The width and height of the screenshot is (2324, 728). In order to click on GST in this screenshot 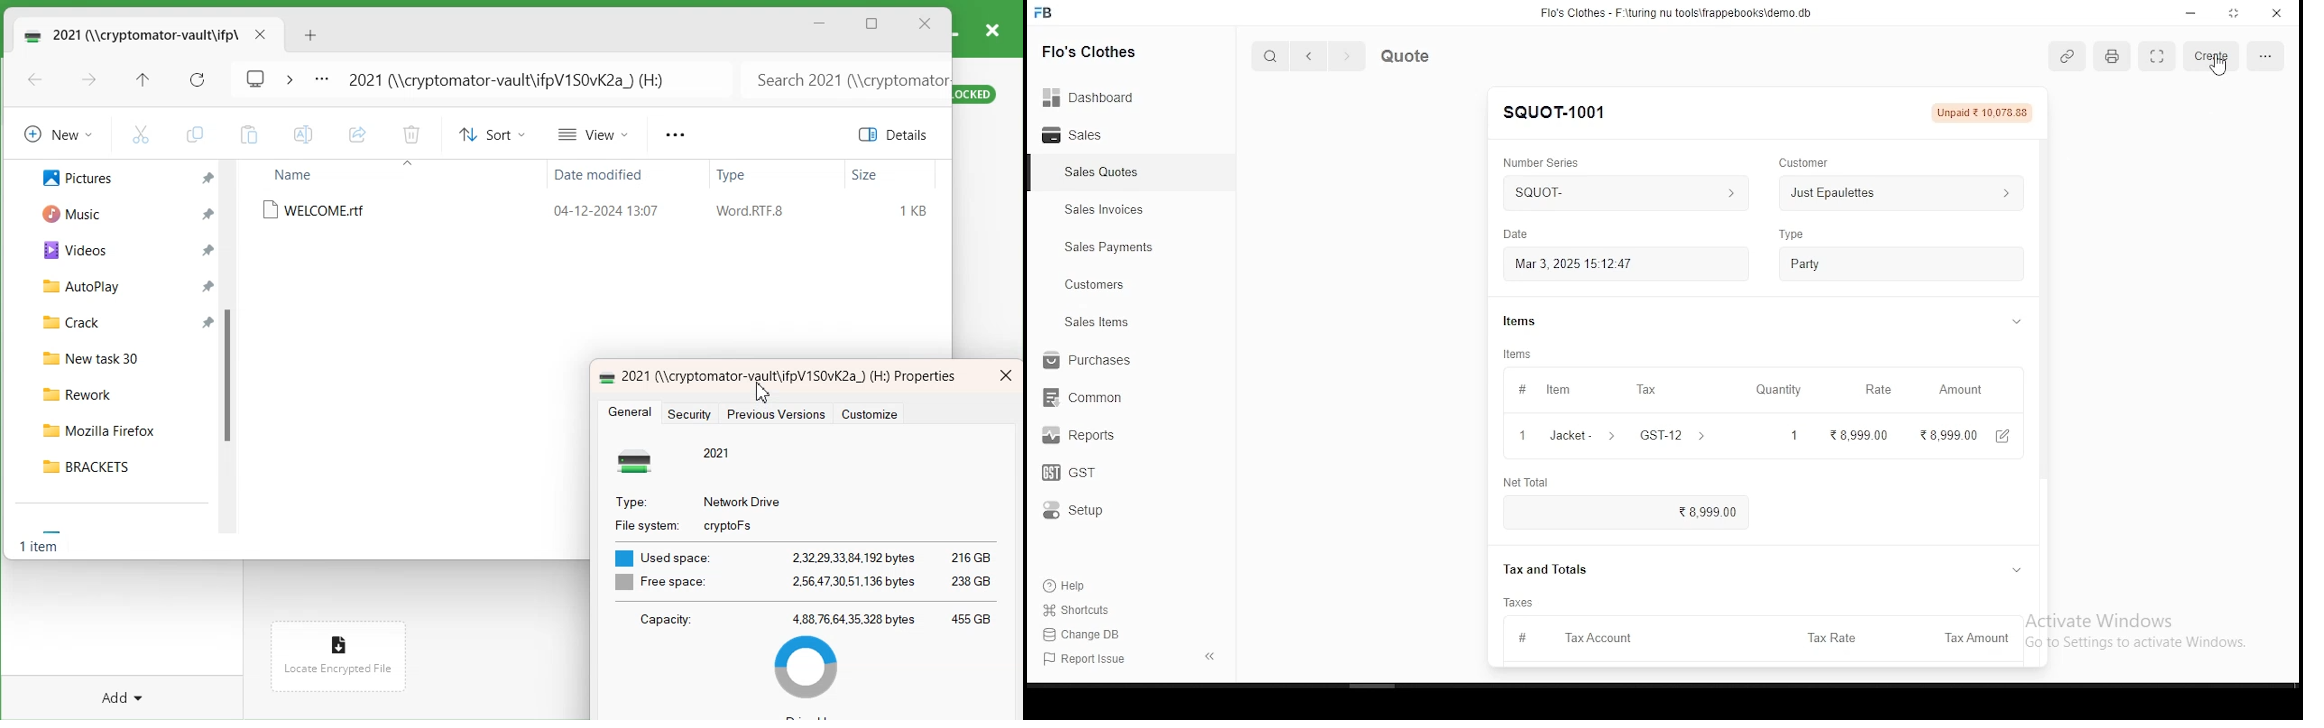, I will do `click(1086, 474)`.